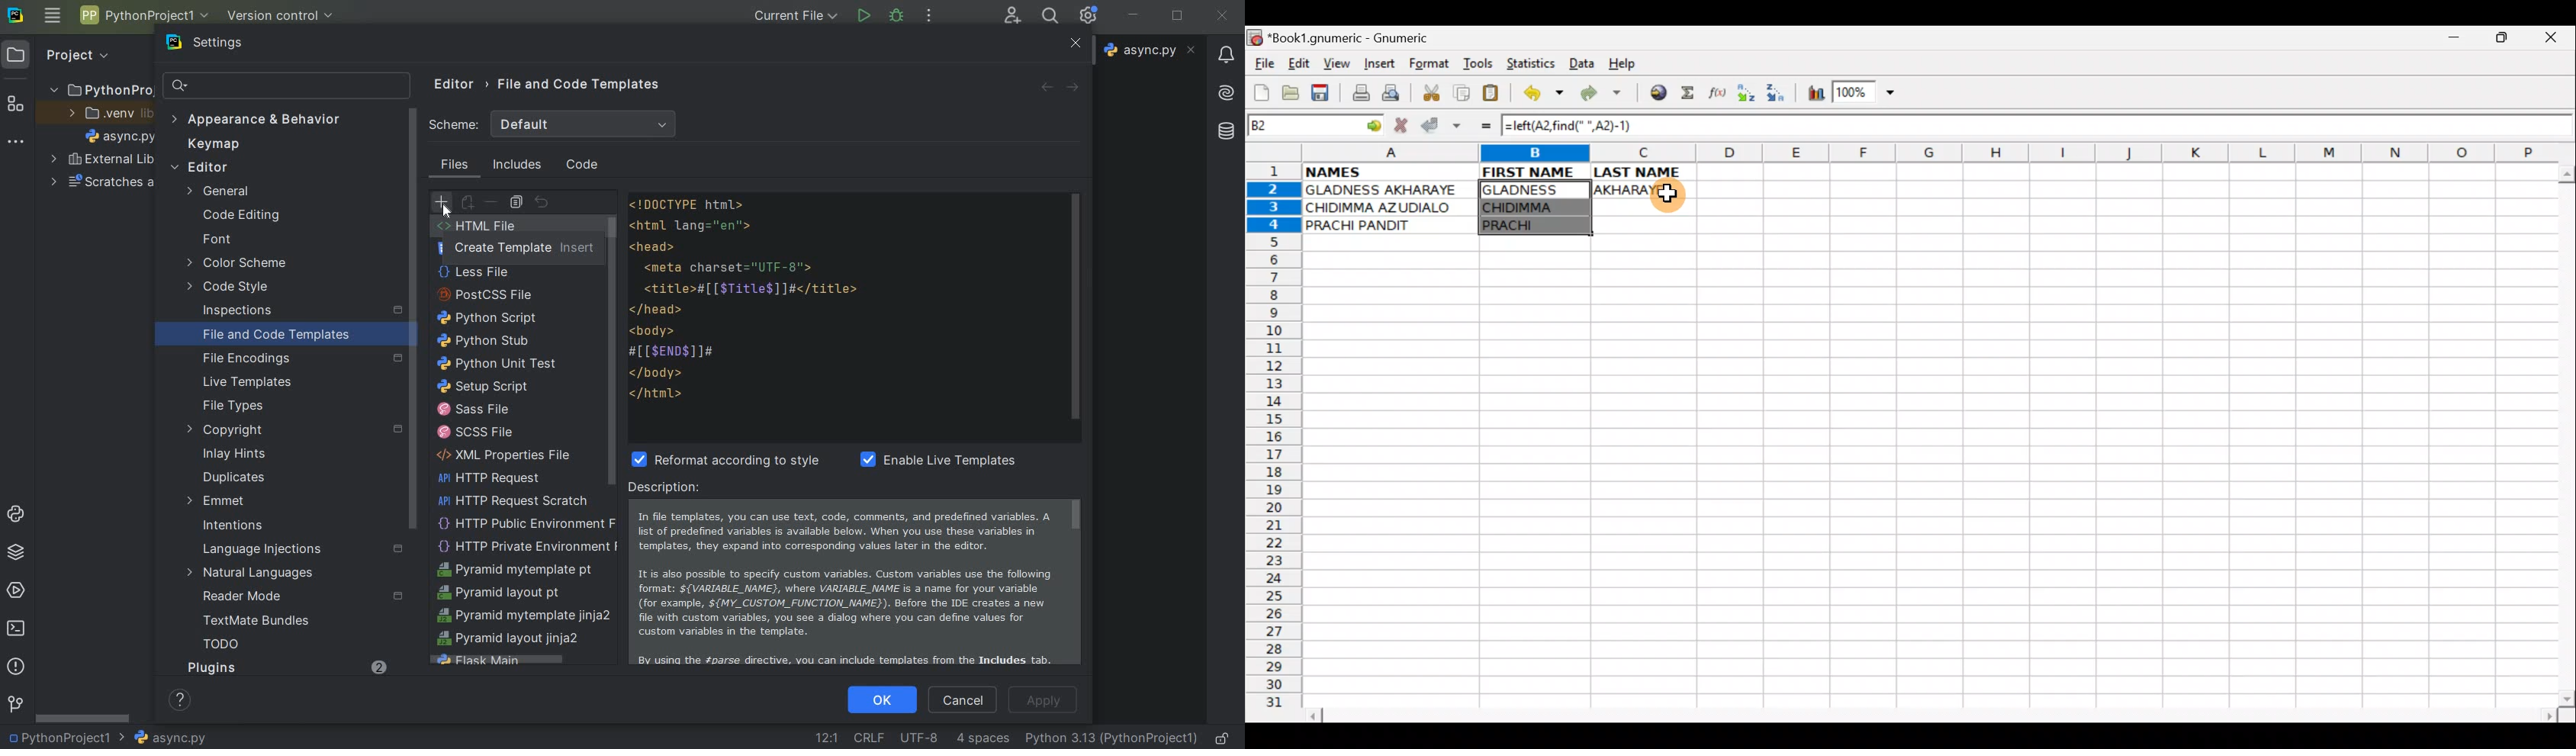 Image resolution: width=2576 pixels, height=756 pixels. Describe the element at coordinates (1495, 95) in the screenshot. I see `Paste clipboard` at that location.